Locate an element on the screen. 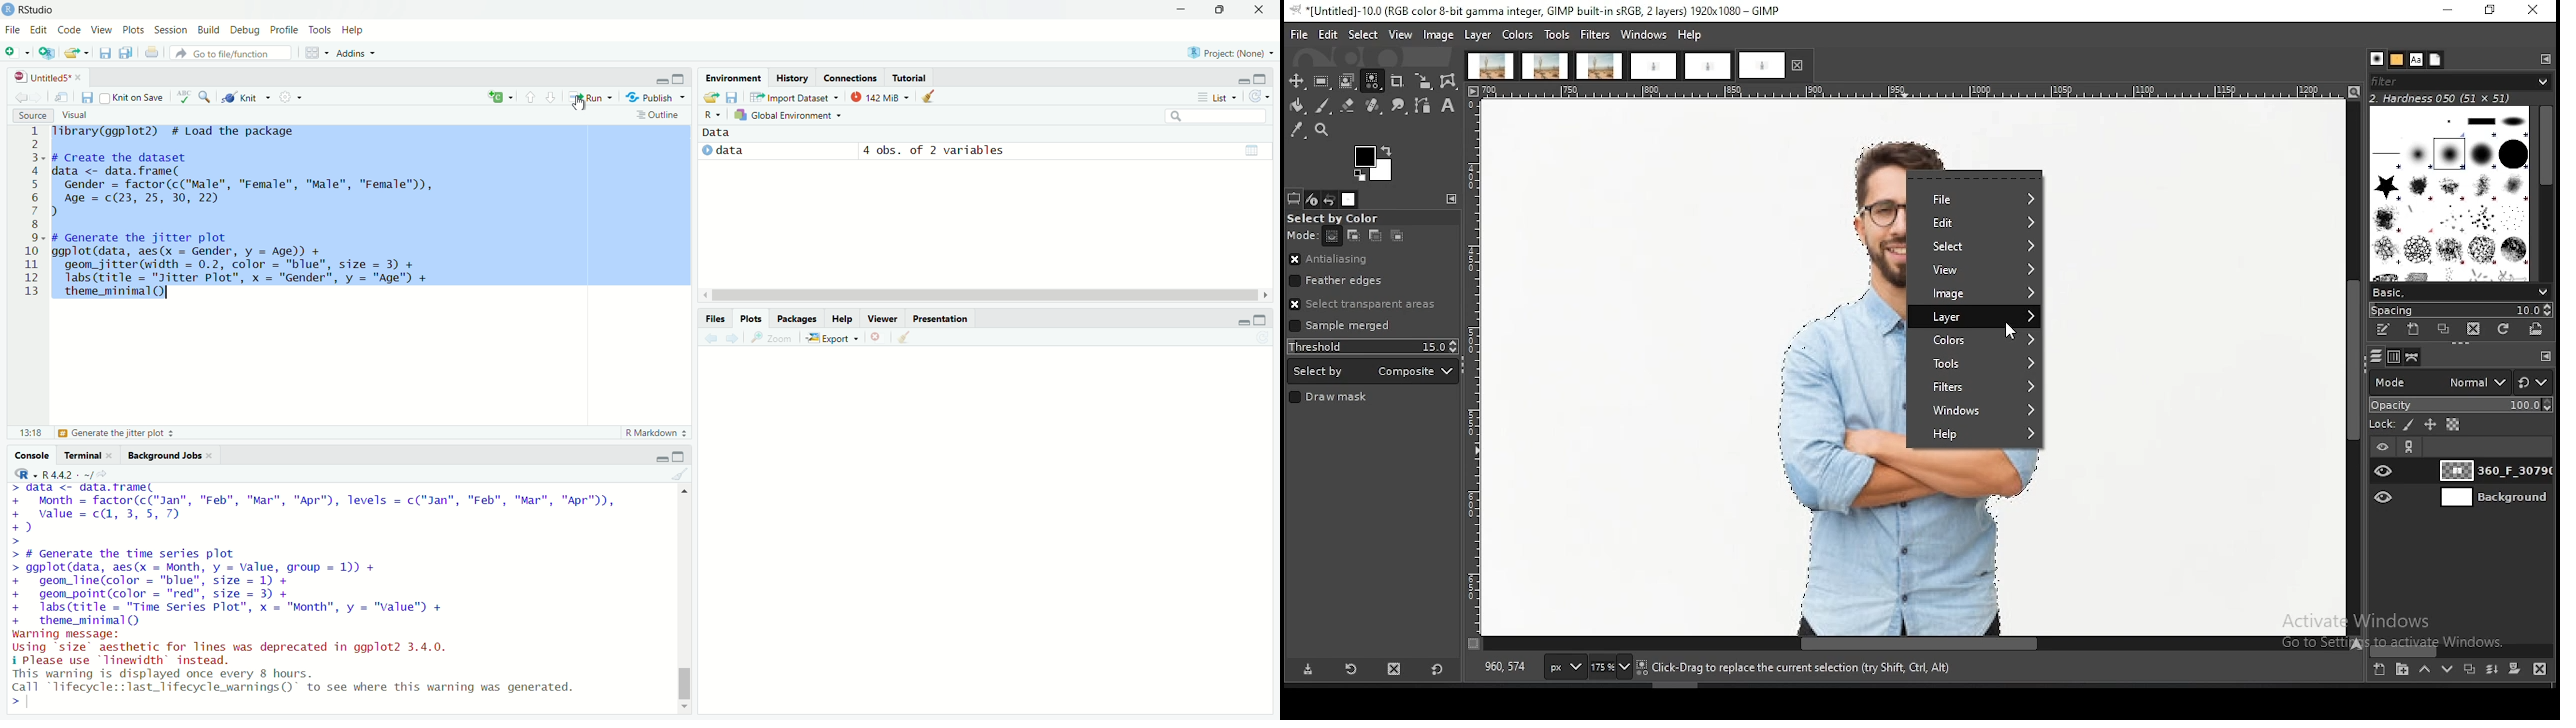 The image size is (2576, 728). go to file/function is located at coordinates (225, 53).